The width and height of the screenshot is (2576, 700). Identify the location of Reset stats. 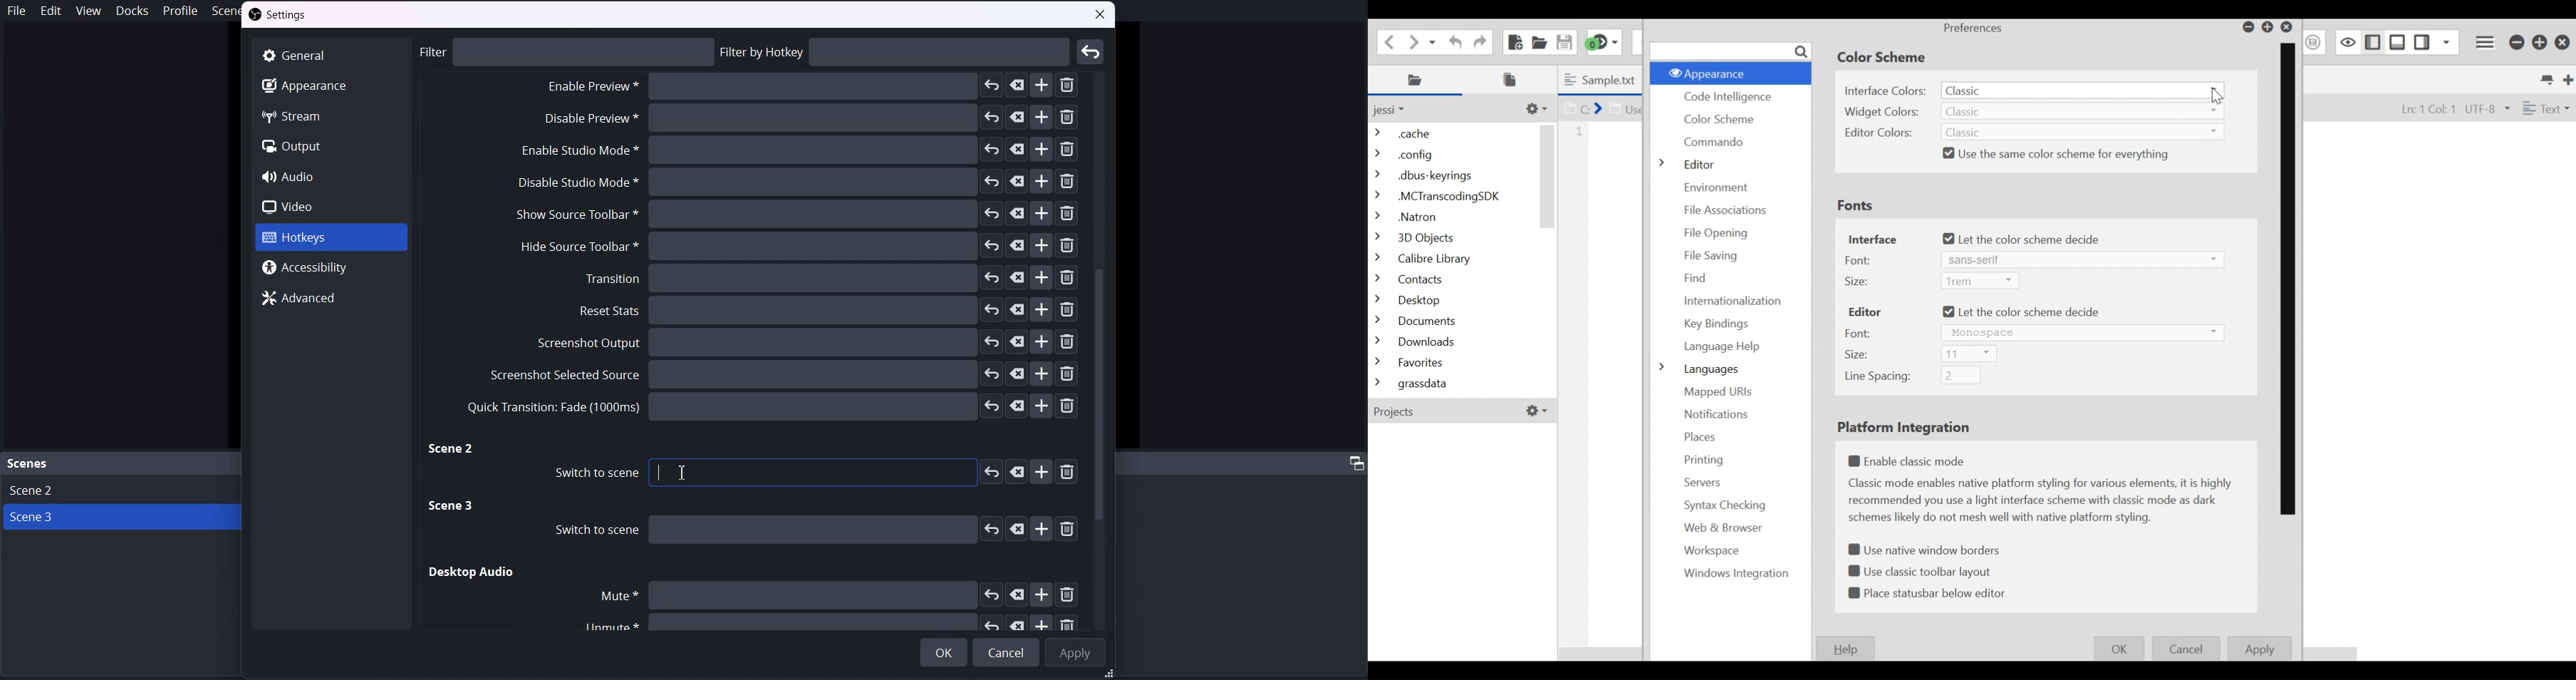
(830, 310).